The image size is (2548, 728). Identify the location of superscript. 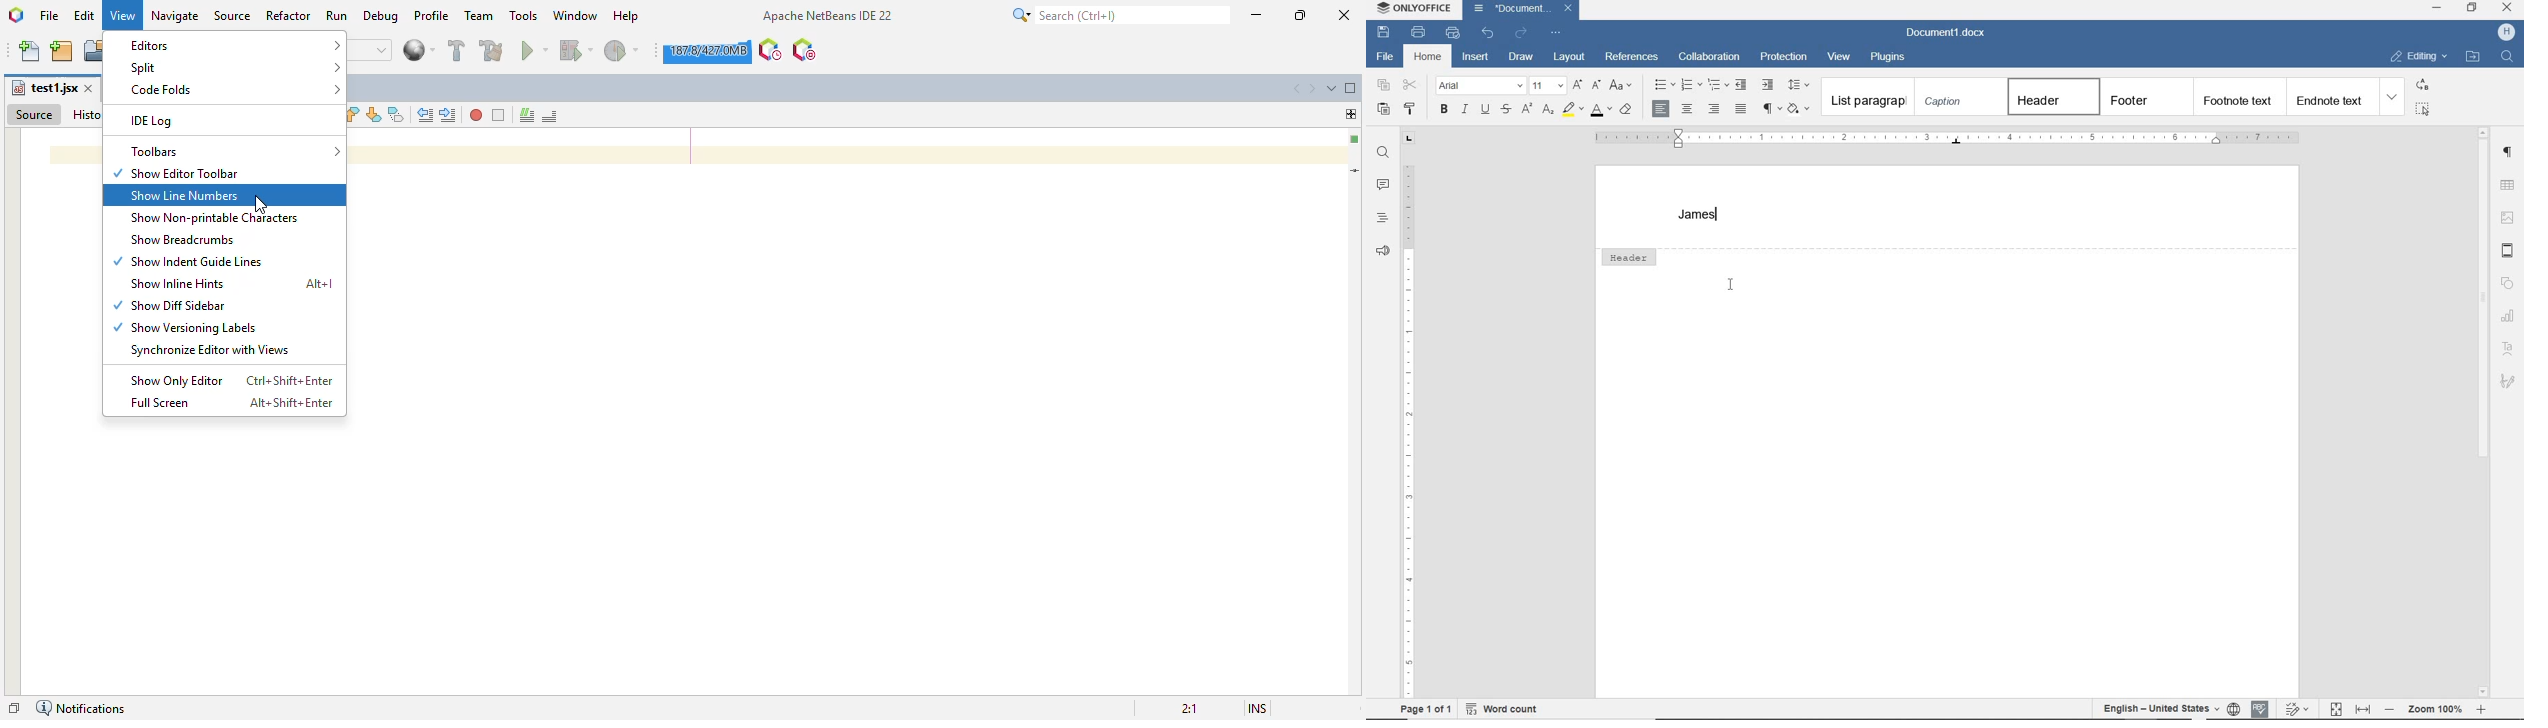
(1525, 109).